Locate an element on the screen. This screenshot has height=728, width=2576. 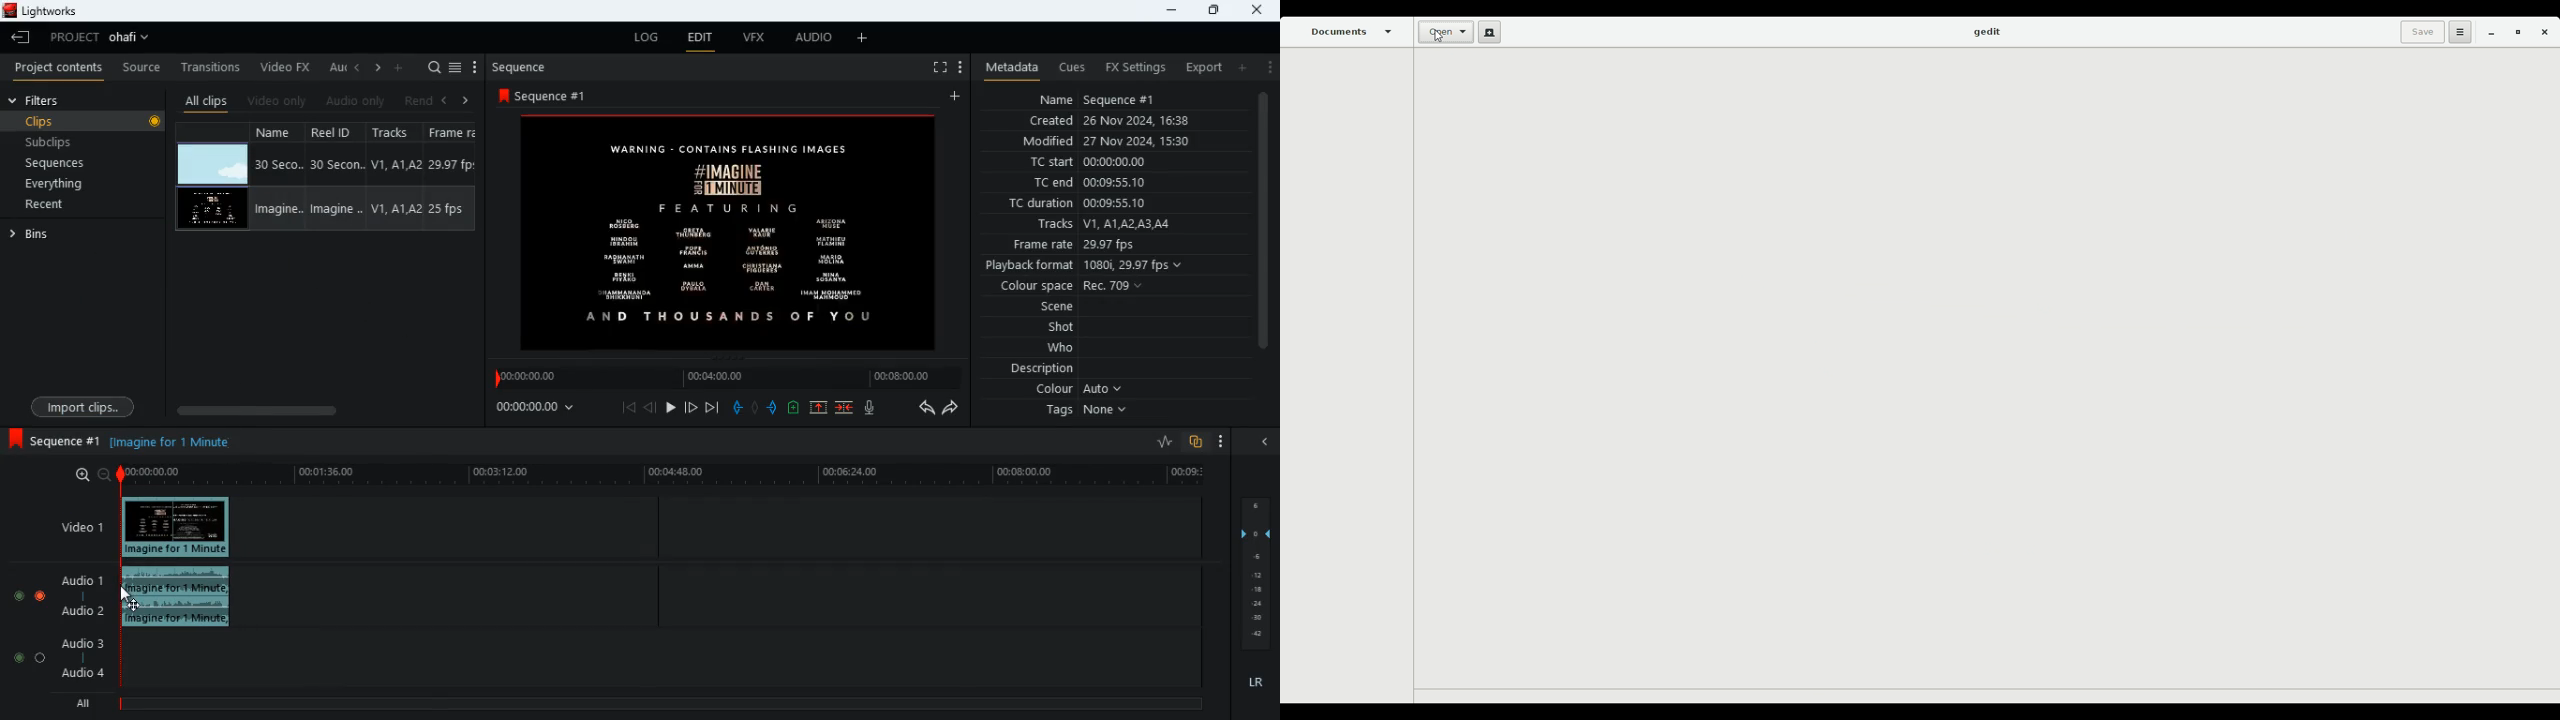
fx settings is located at coordinates (1134, 66).